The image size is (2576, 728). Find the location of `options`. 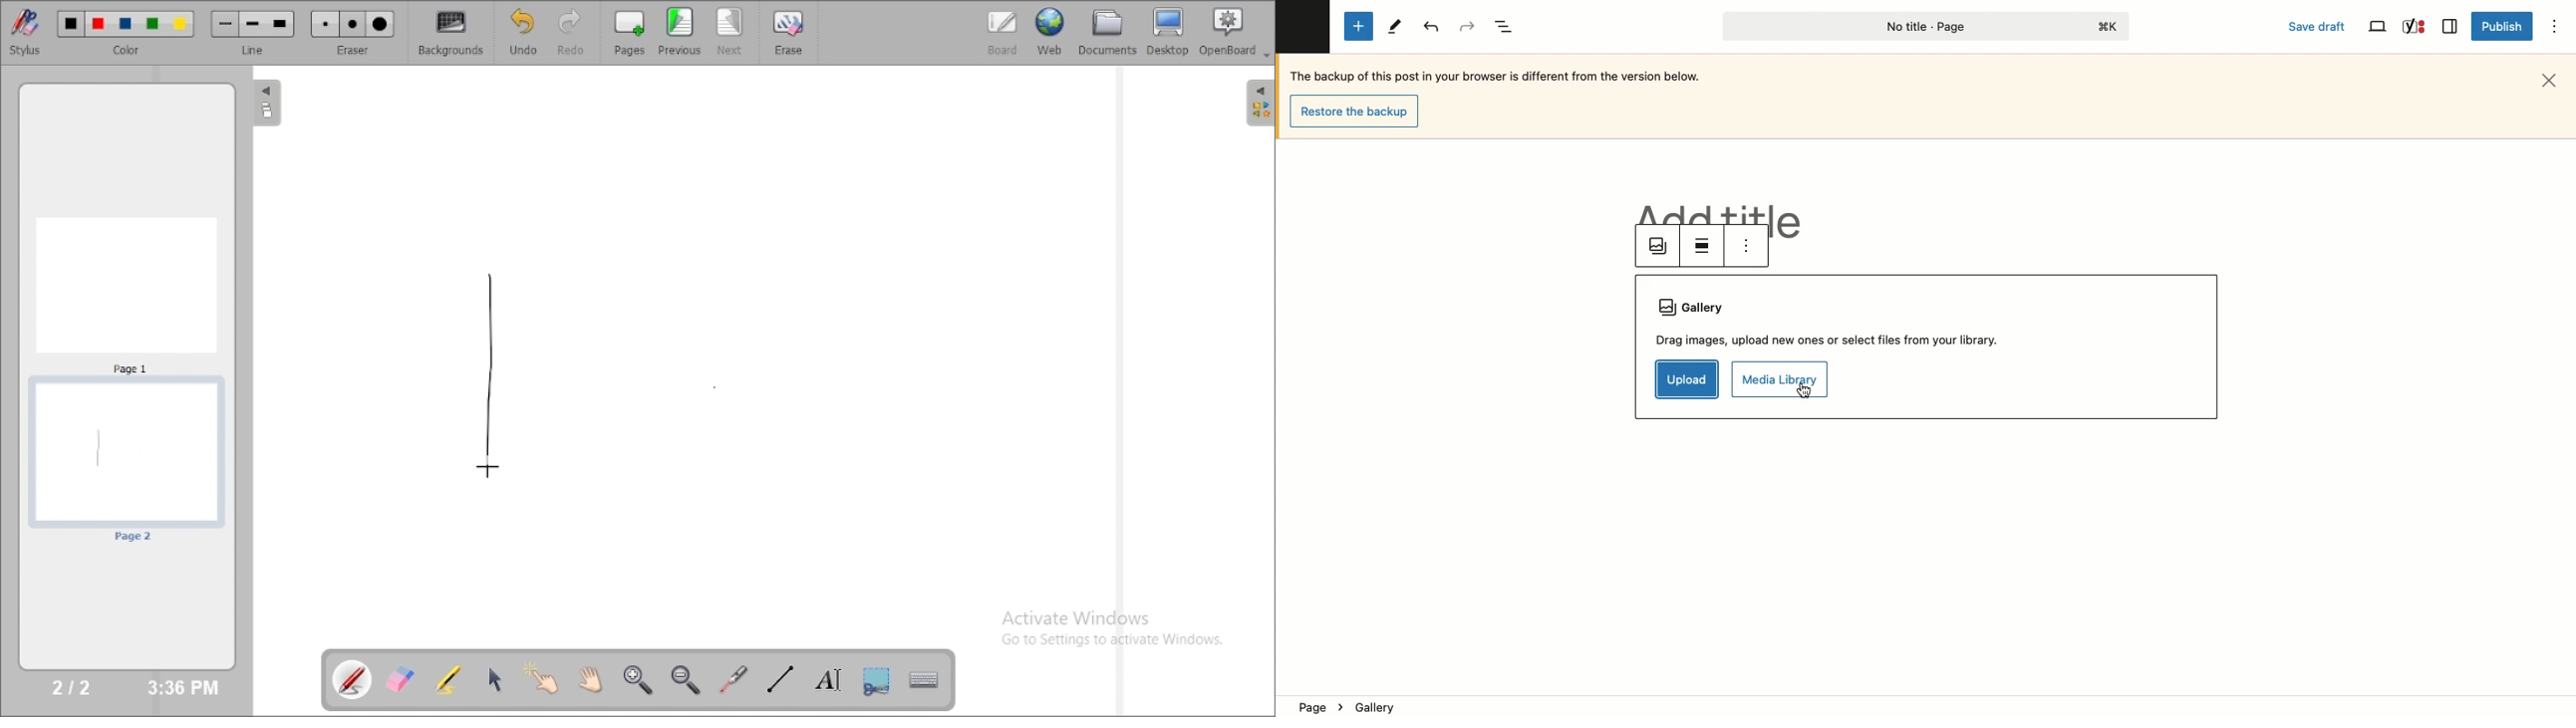

options is located at coordinates (1745, 245).